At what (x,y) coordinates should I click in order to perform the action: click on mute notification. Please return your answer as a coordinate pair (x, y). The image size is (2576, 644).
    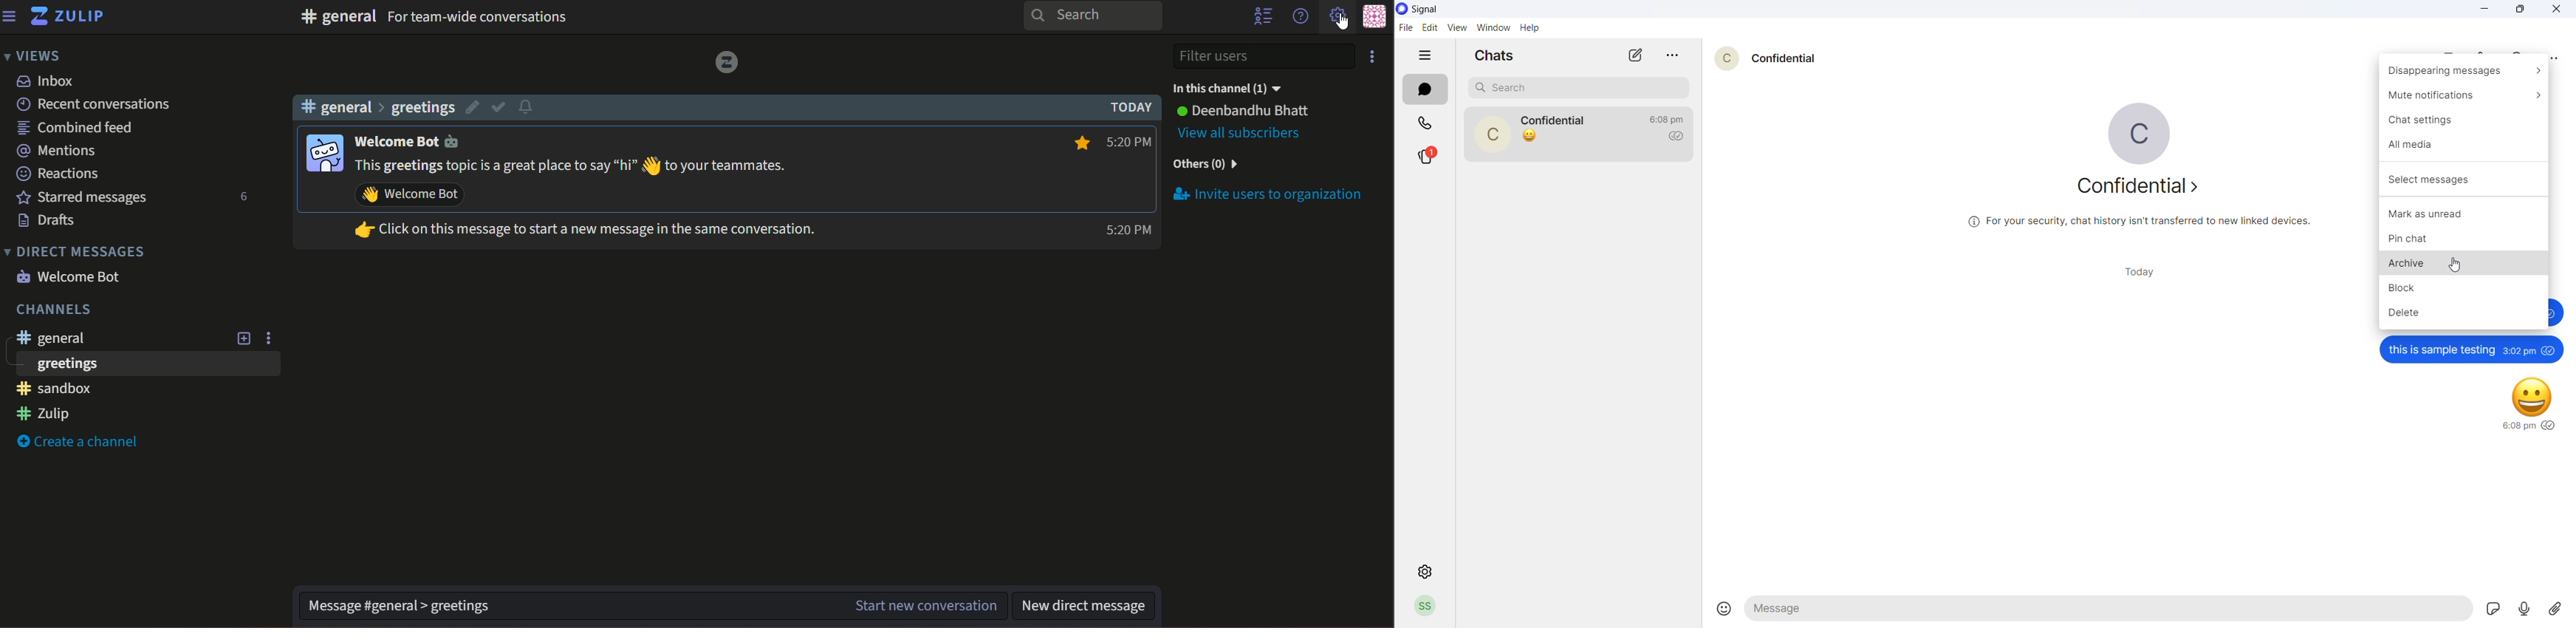
    Looking at the image, I should click on (2462, 100).